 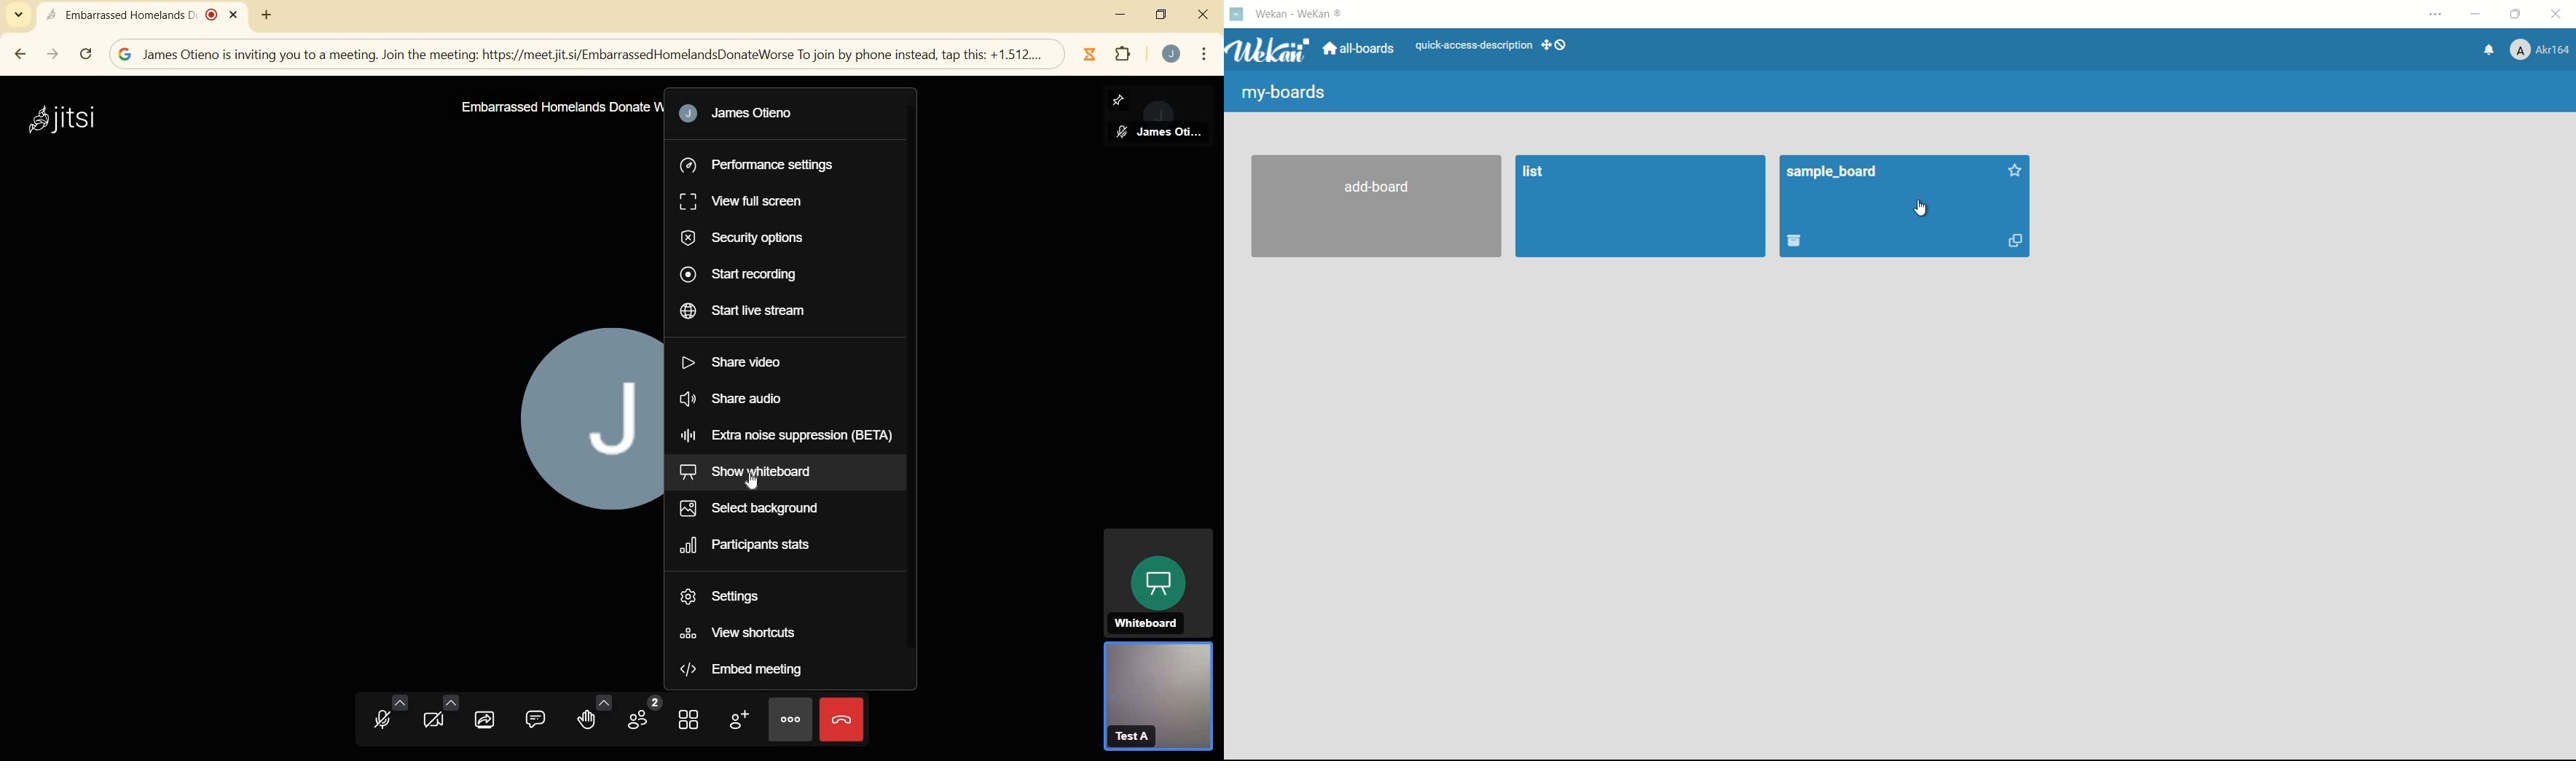 What do you see at coordinates (388, 714) in the screenshot?
I see `microphone` at bounding box center [388, 714].